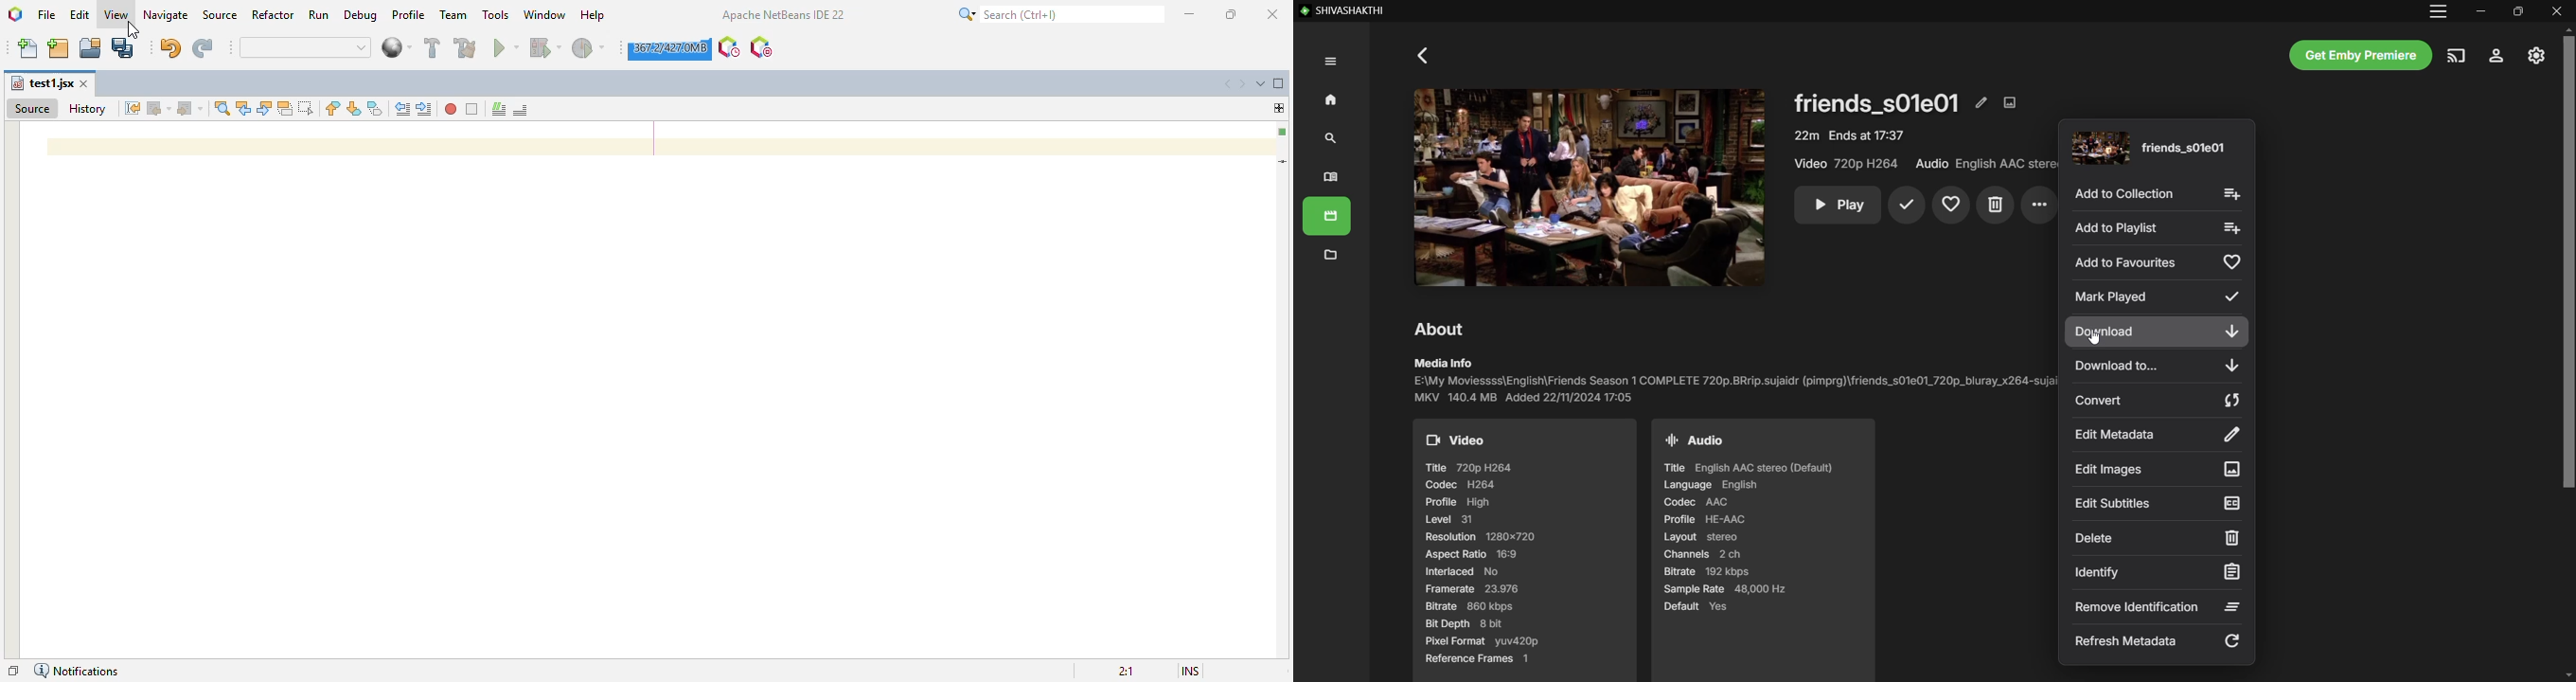  What do you see at coordinates (80, 14) in the screenshot?
I see `edit` at bounding box center [80, 14].